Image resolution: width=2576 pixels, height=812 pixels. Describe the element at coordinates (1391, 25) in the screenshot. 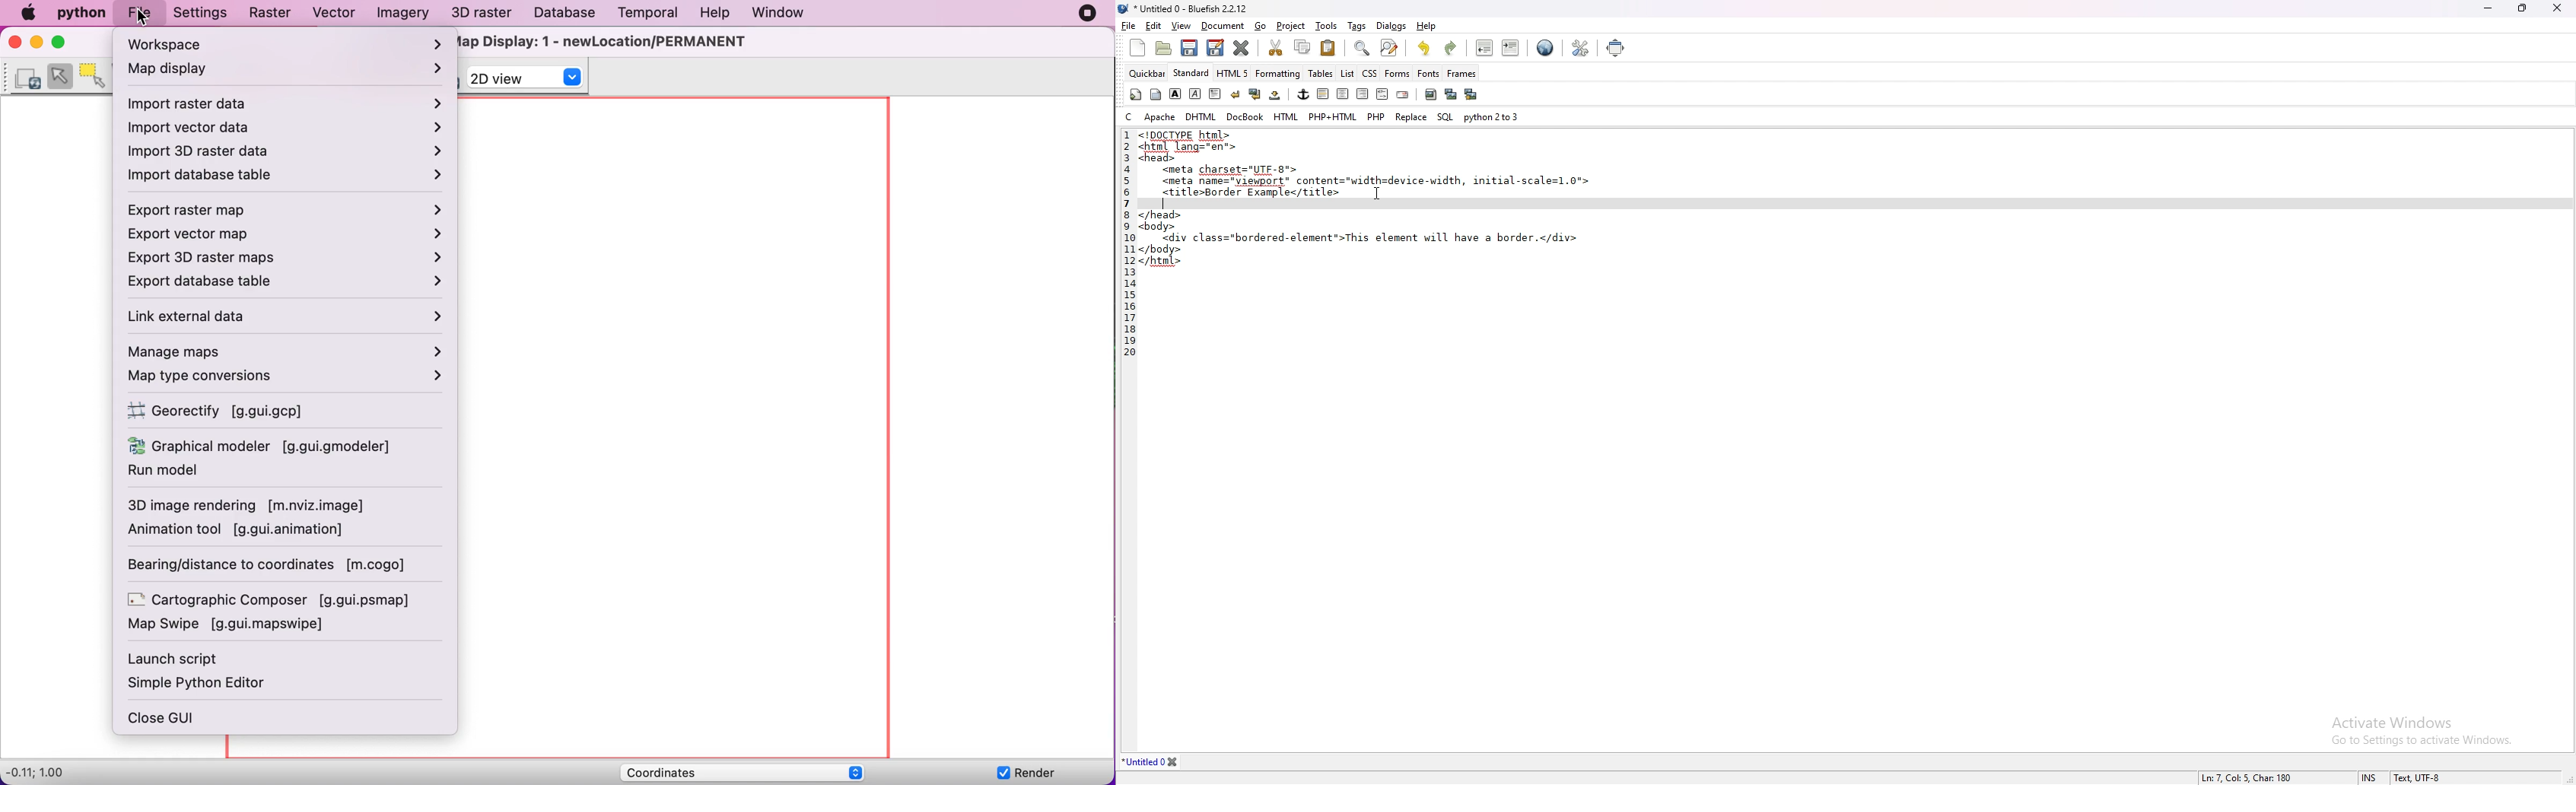

I see `dialogs` at that location.